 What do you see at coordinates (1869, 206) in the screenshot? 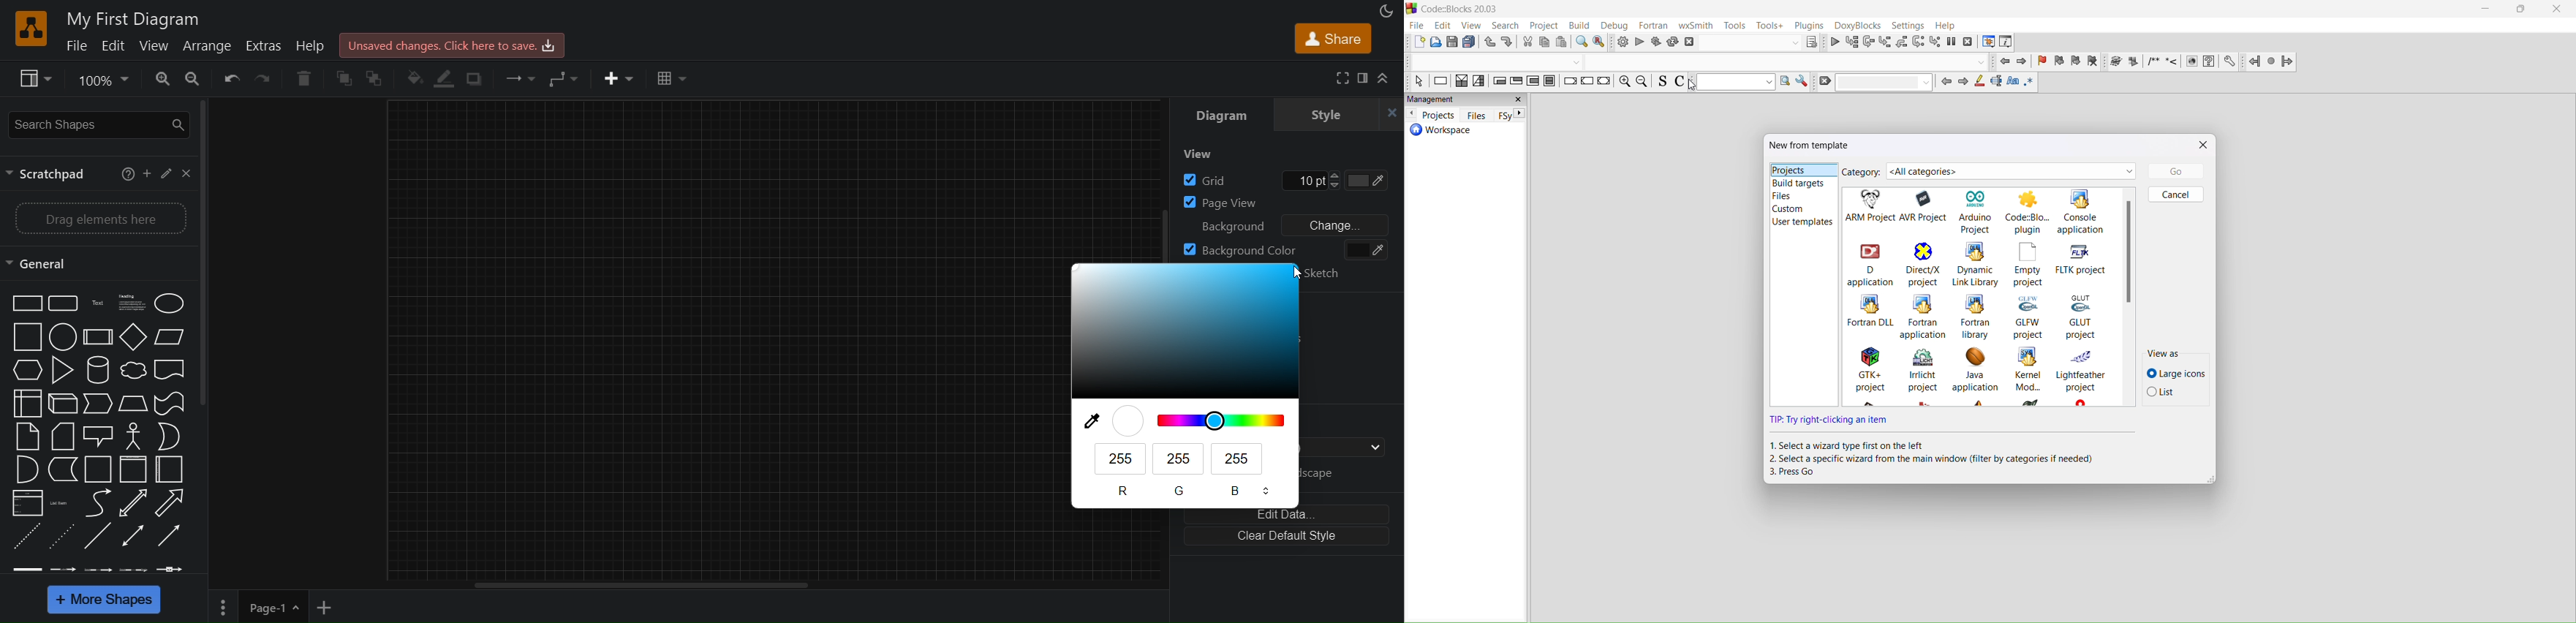
I see `ARM project` at bounding box center [1869, 206].